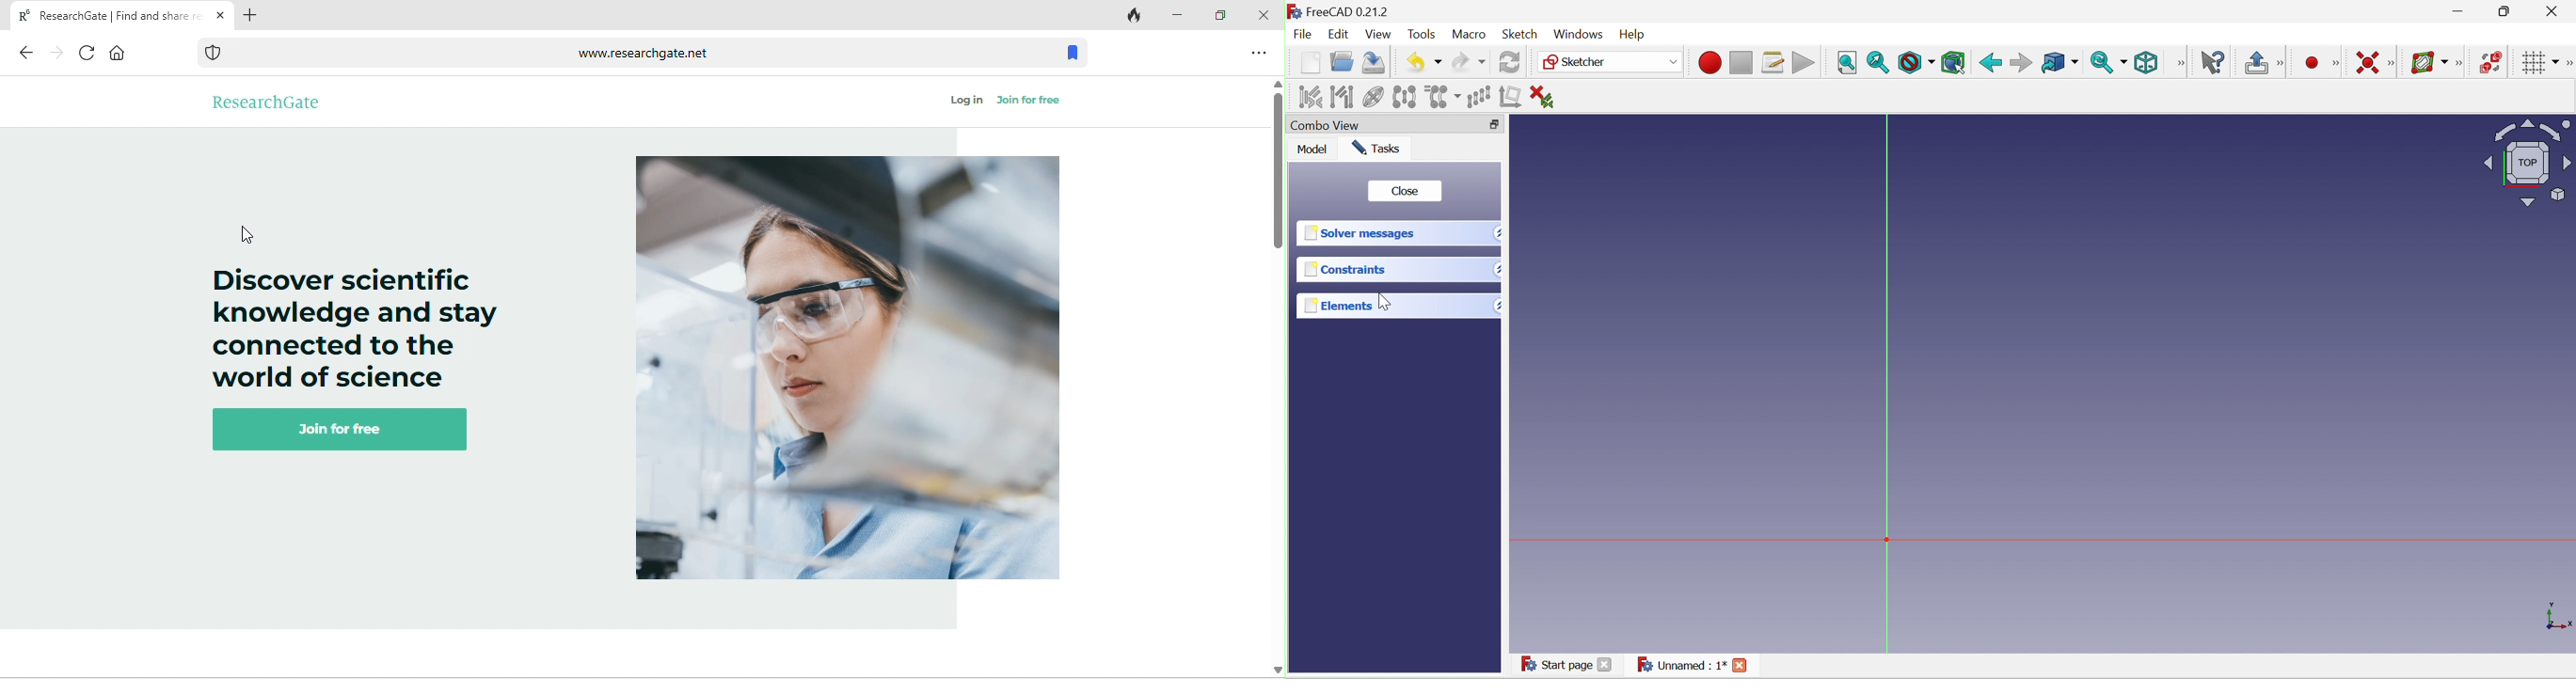 The height and width of the screenshot is (700, 2576). I want to click on Delete all constraints, so click(1543, 97).